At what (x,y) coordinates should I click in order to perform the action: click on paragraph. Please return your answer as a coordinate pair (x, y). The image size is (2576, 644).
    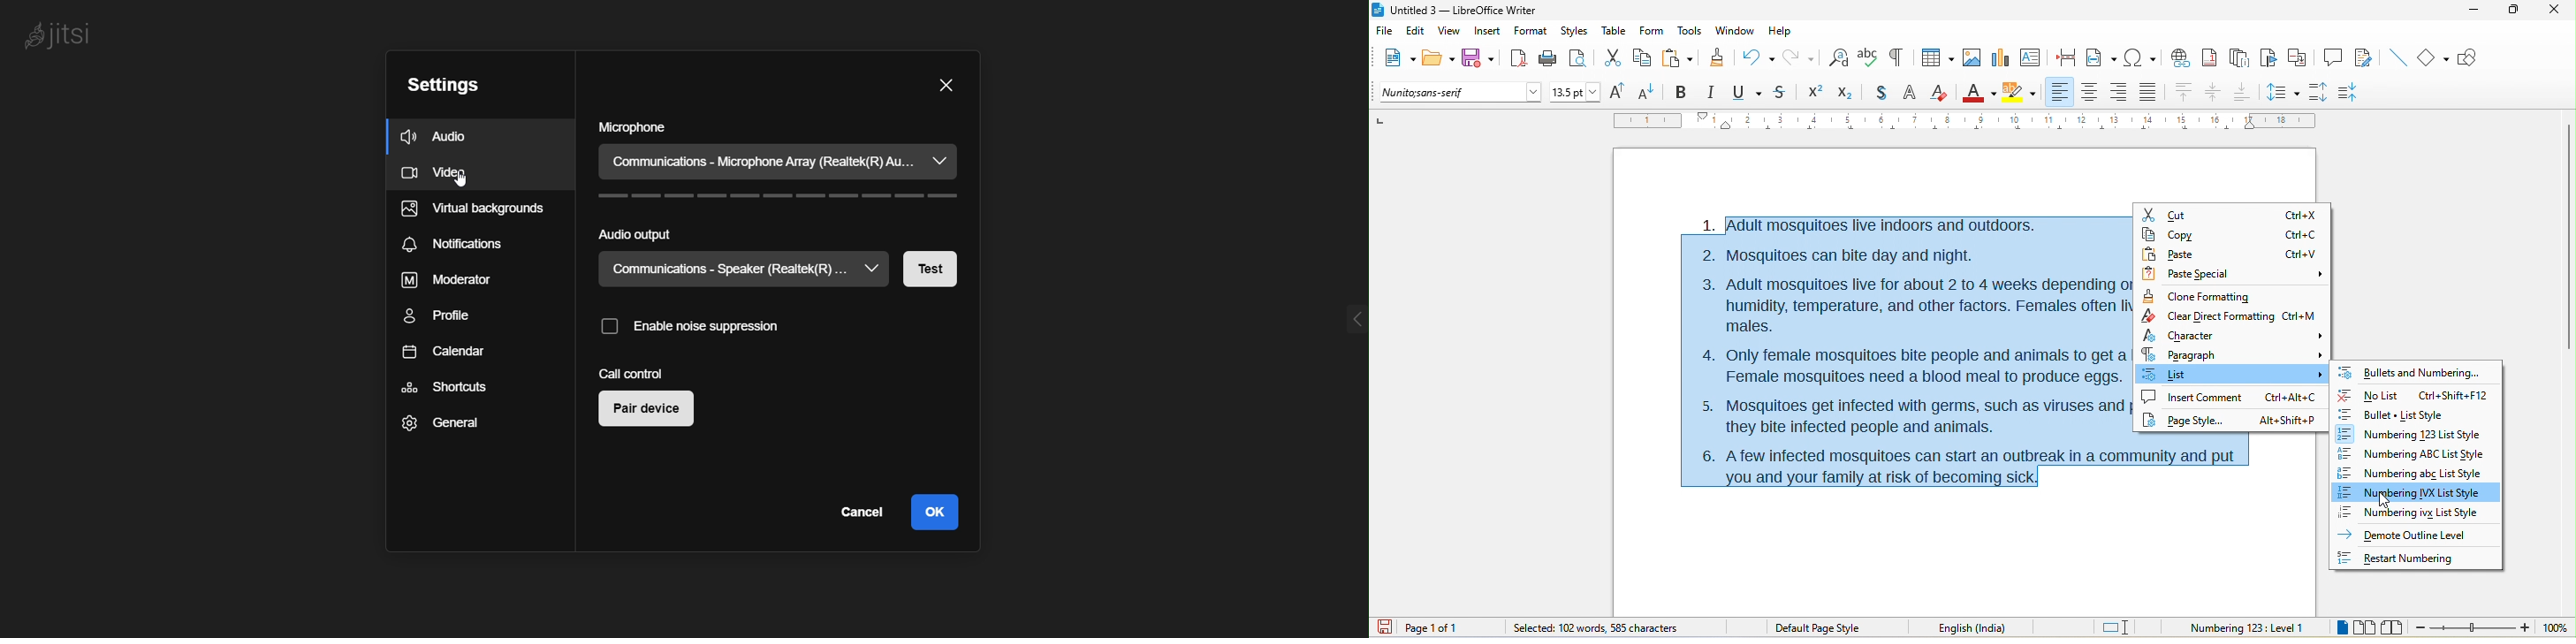
    Looking at the image, I should click on (2233, 354).